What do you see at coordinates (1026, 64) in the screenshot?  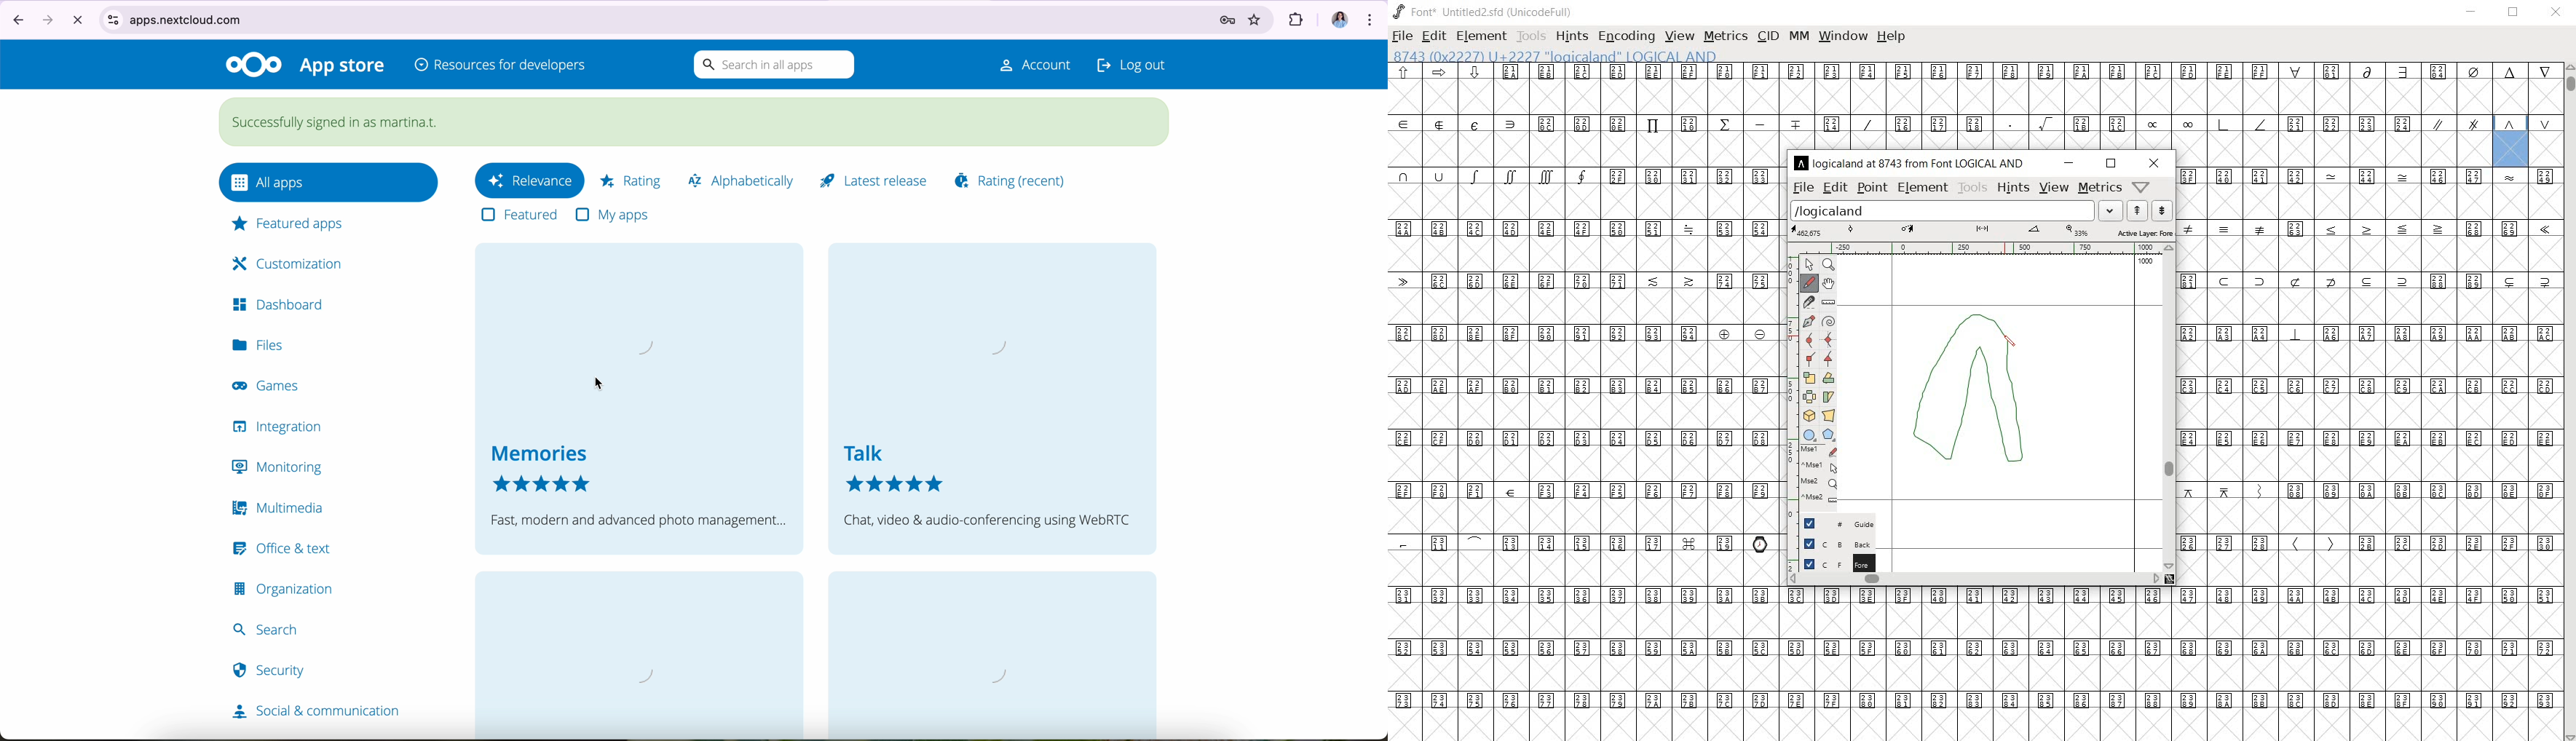 I see `account` at bounding box center [1026, 64].